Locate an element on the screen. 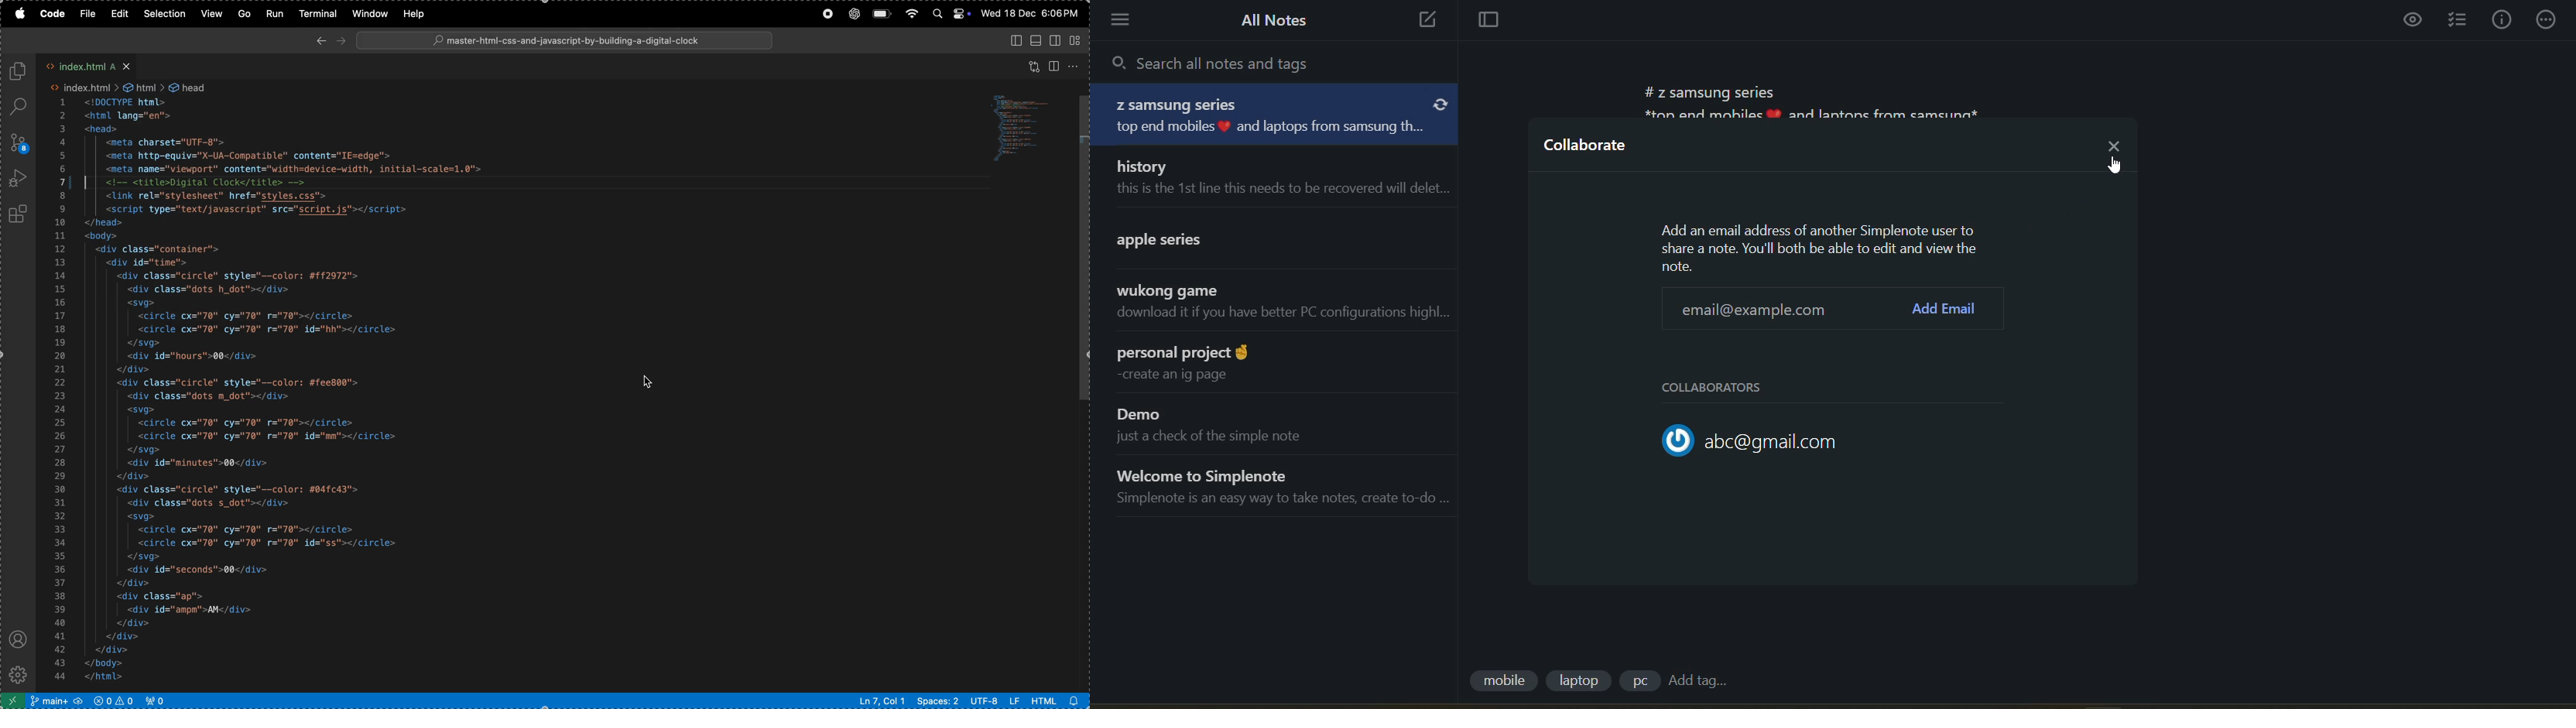  insert checklist is located at coordinates (2461, 21).